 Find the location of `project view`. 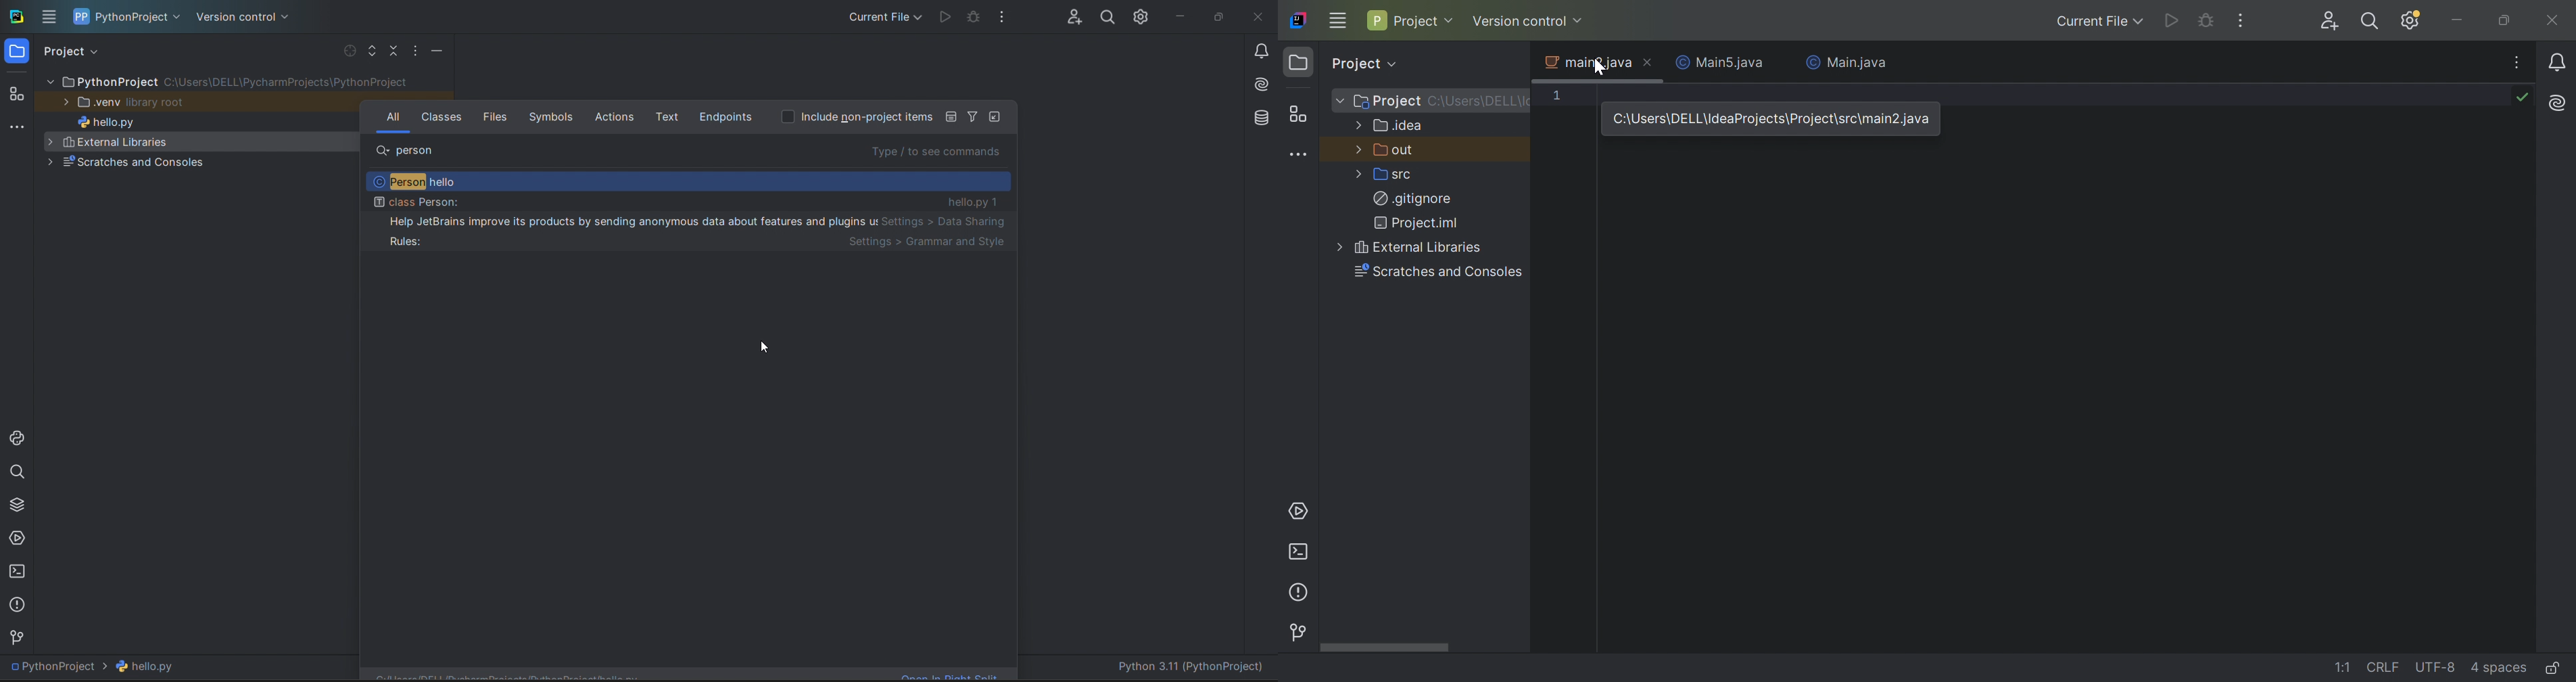

project view is located at coordinates (71, 51).